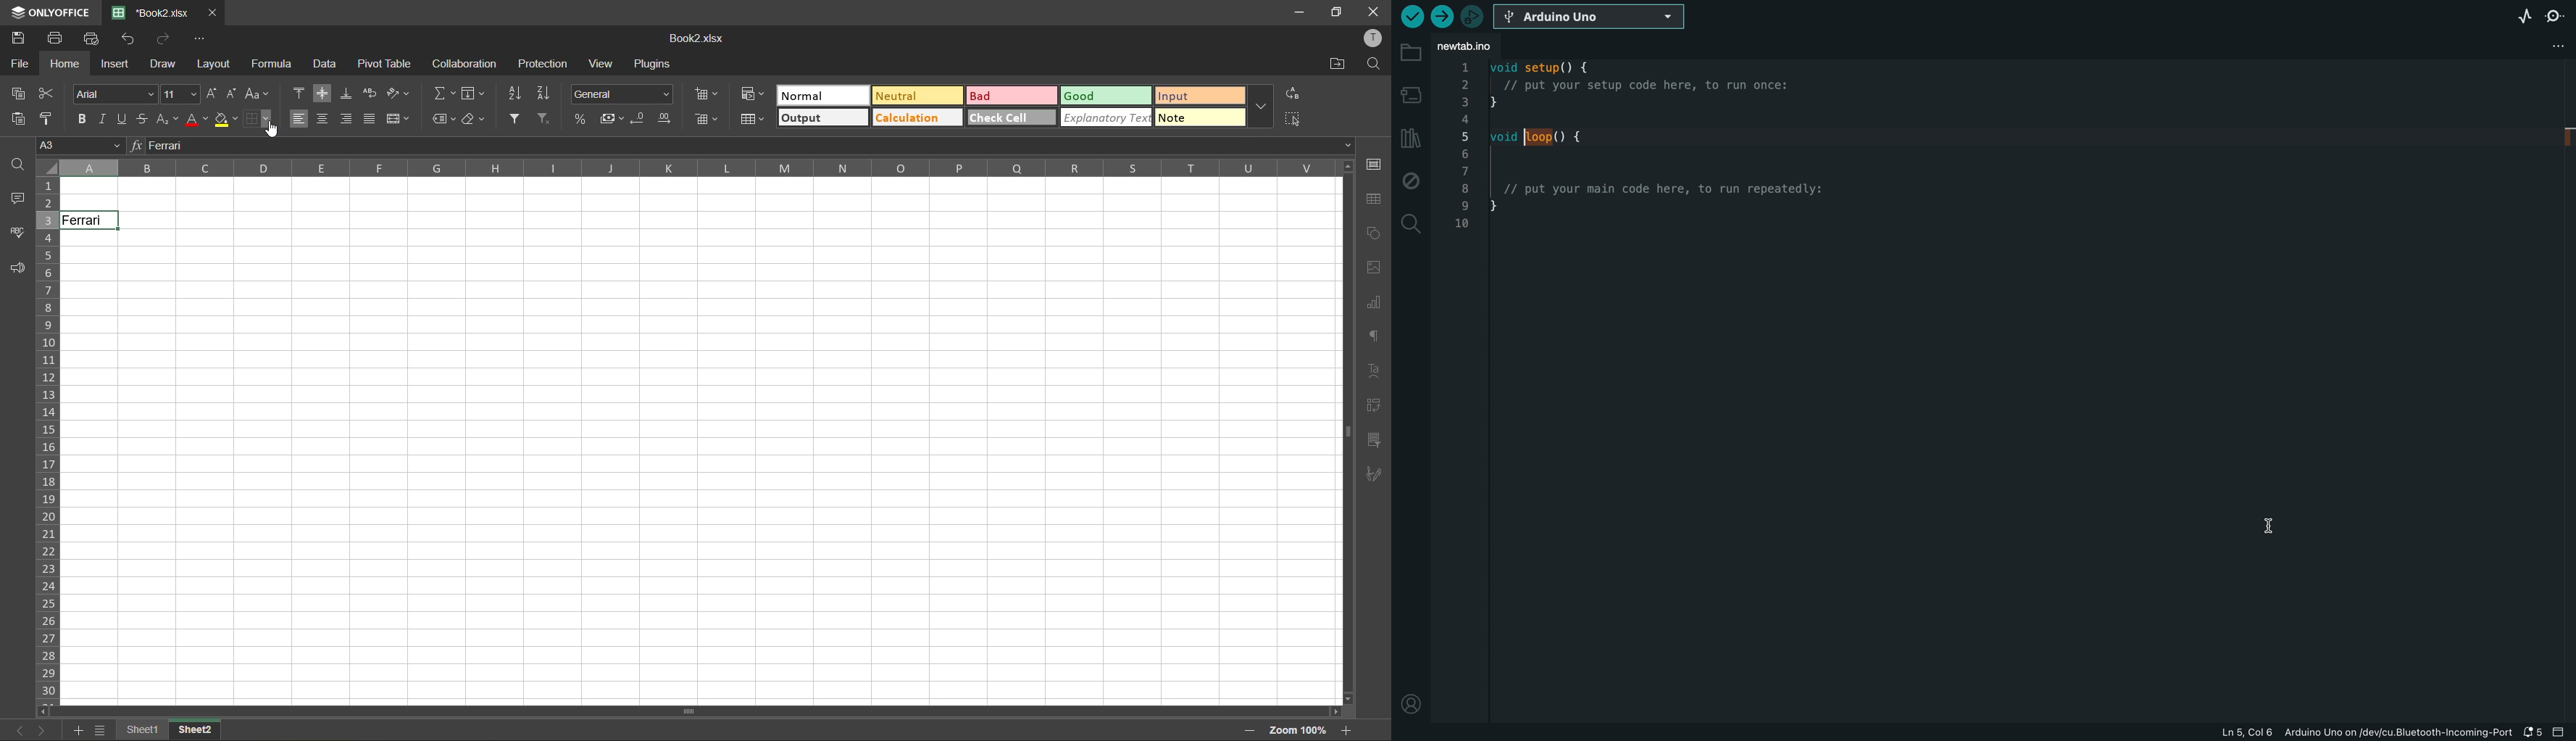 The height and width of the screenshot is (756, 2576). Describe the element at coordinates (163, 38) in the screenshot. I see `redo` at that location.